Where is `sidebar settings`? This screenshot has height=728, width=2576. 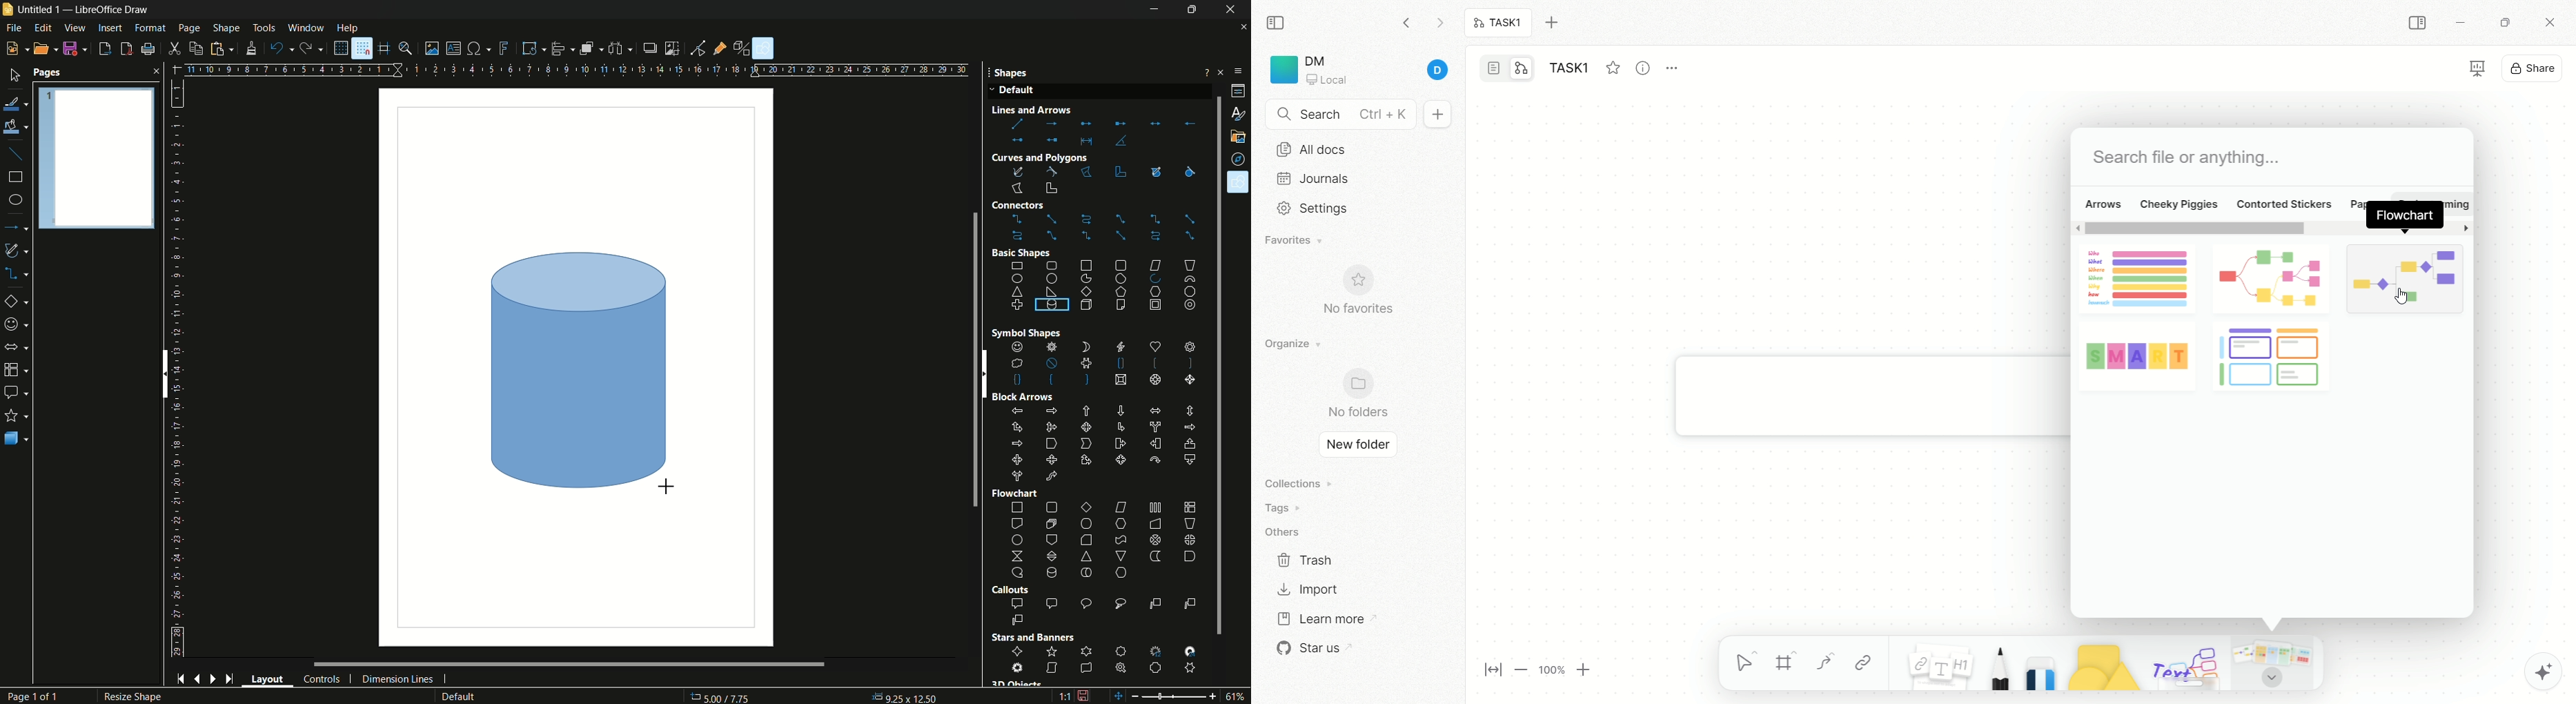
sidebar settings is located at coordinates (1237, 72).